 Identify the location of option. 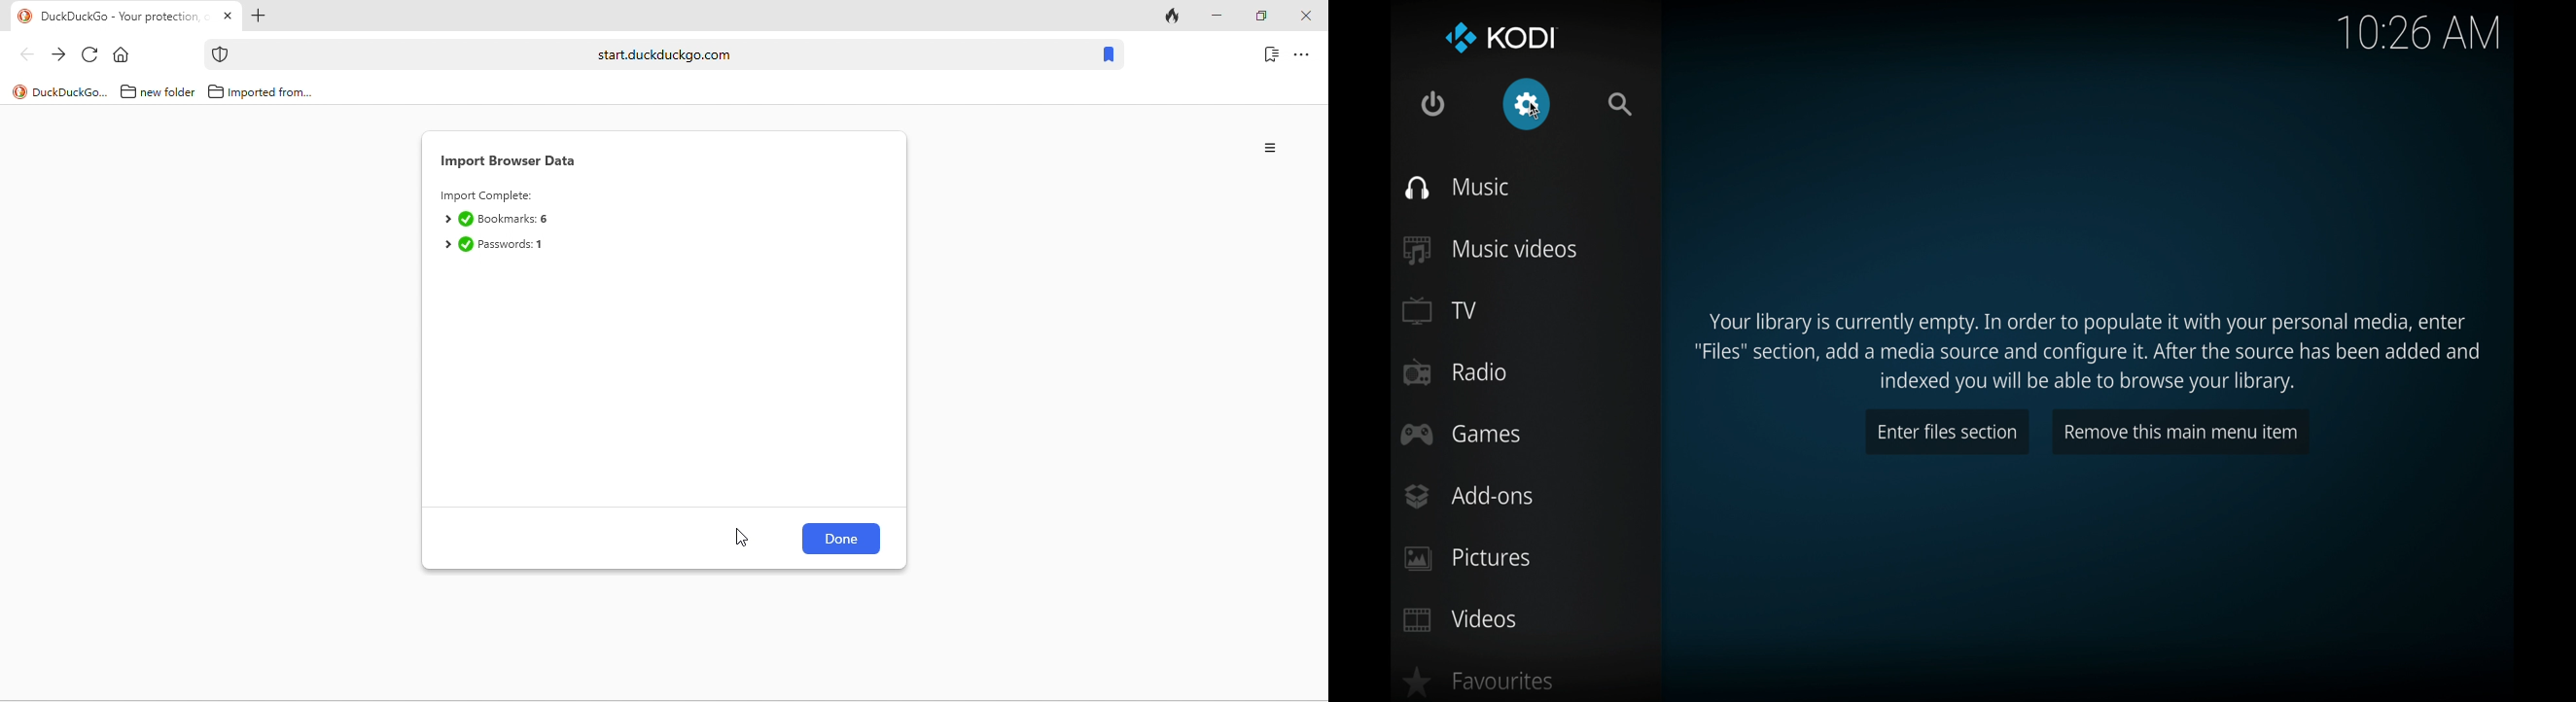
(1272, 148).